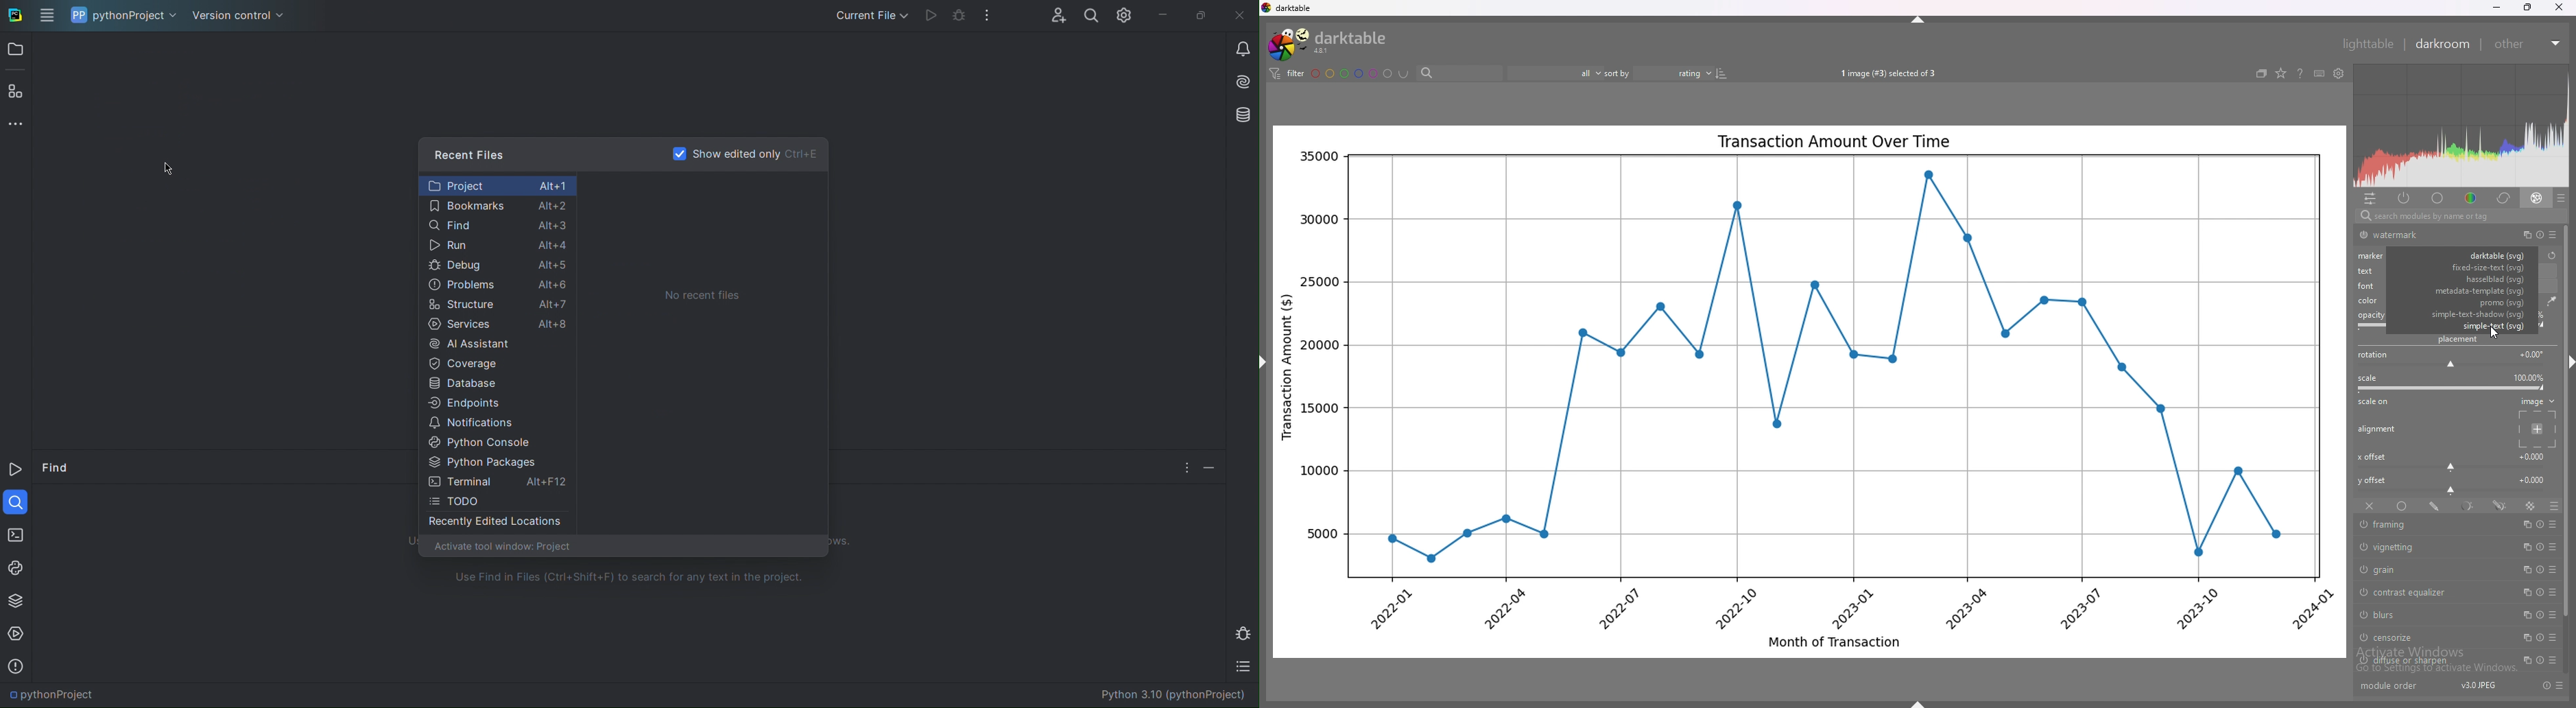 The height and width of the screenshot is (728, 2576). I want to click on x offset, so click(2371, 457).